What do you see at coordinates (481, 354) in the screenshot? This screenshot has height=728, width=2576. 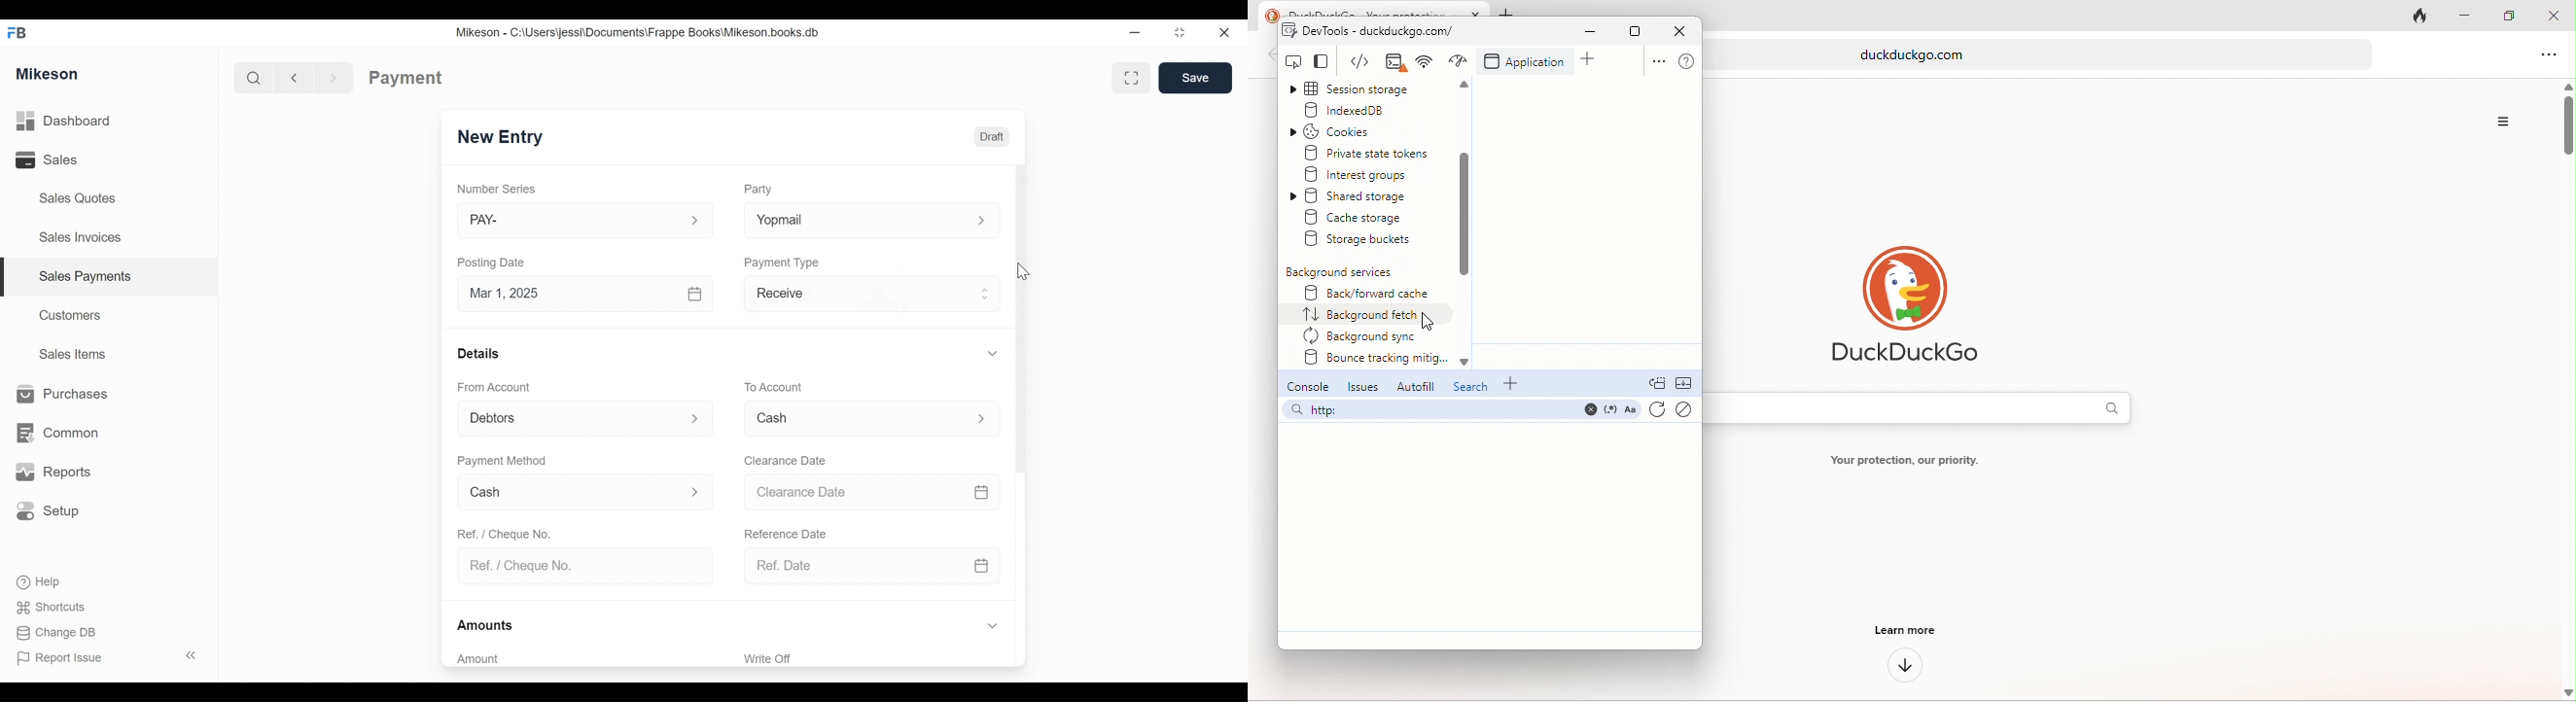 I see `Details` at bounding box center [481, 354].